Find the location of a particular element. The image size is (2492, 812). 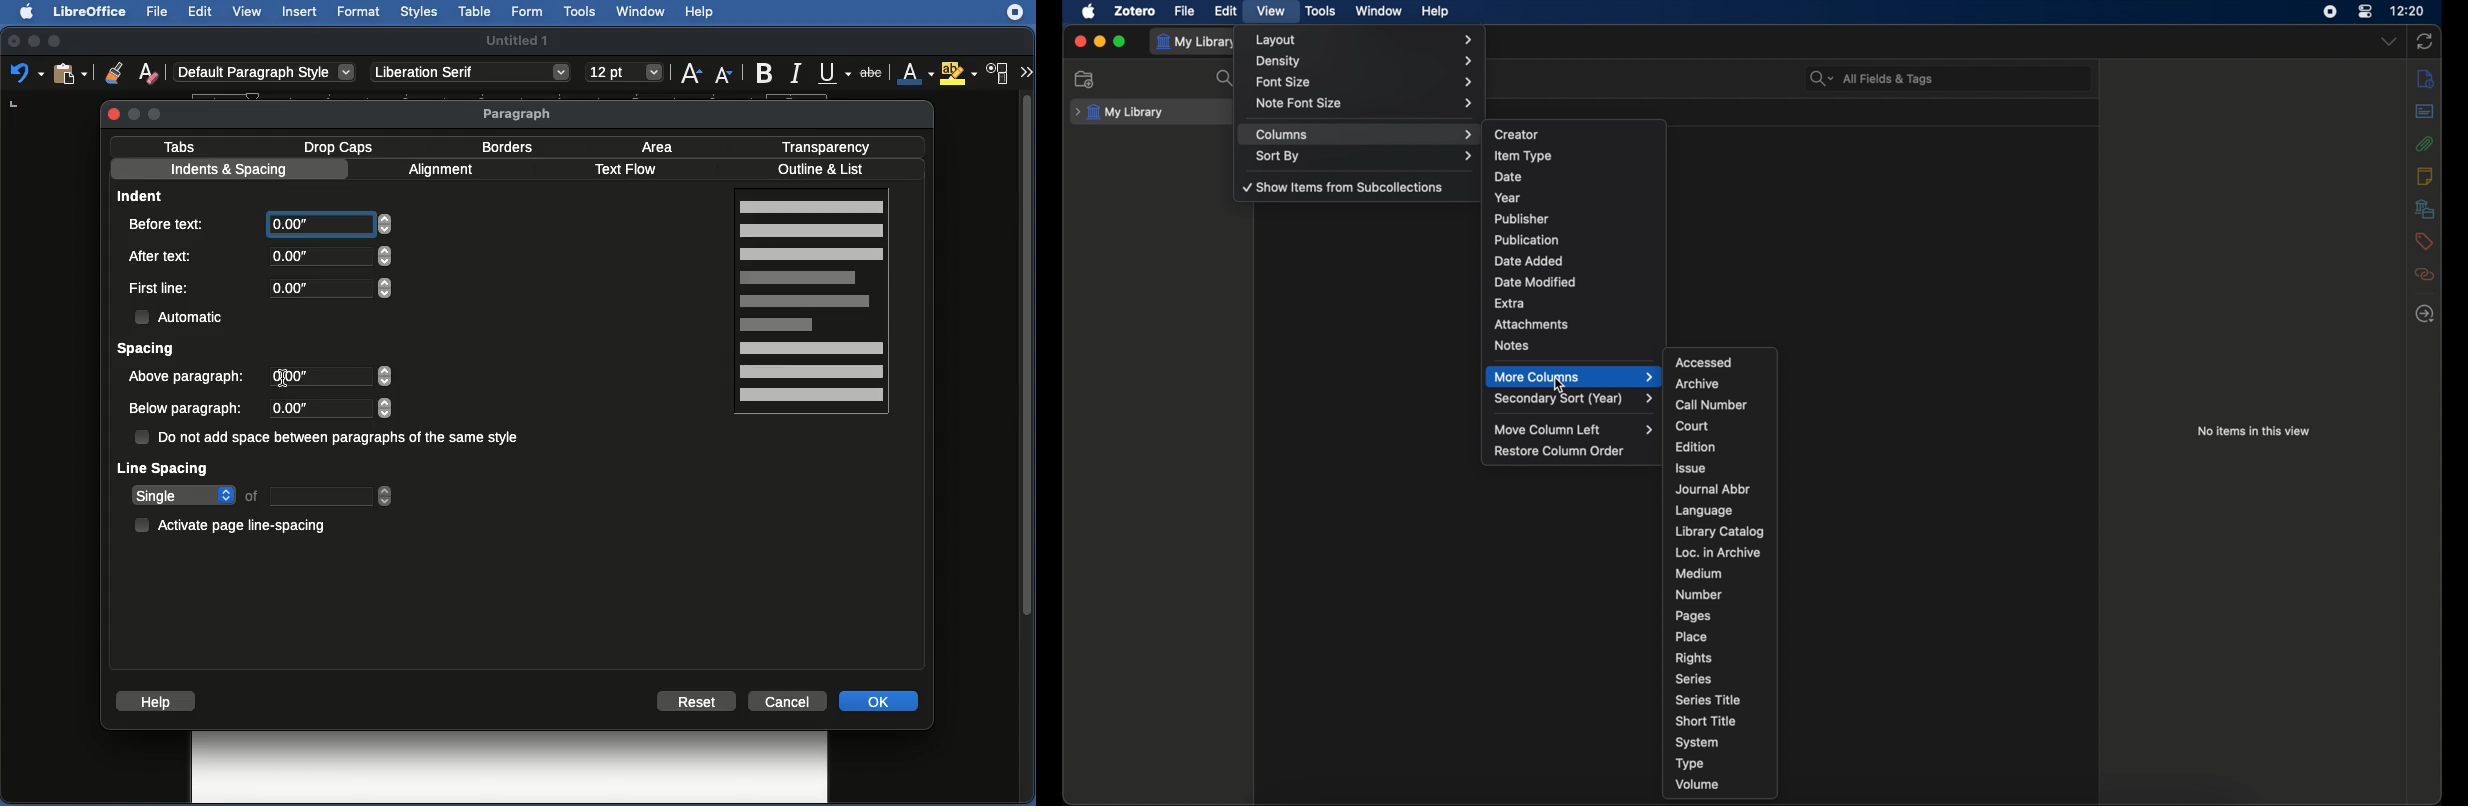

Alignment is located at coordinates (444, 172).